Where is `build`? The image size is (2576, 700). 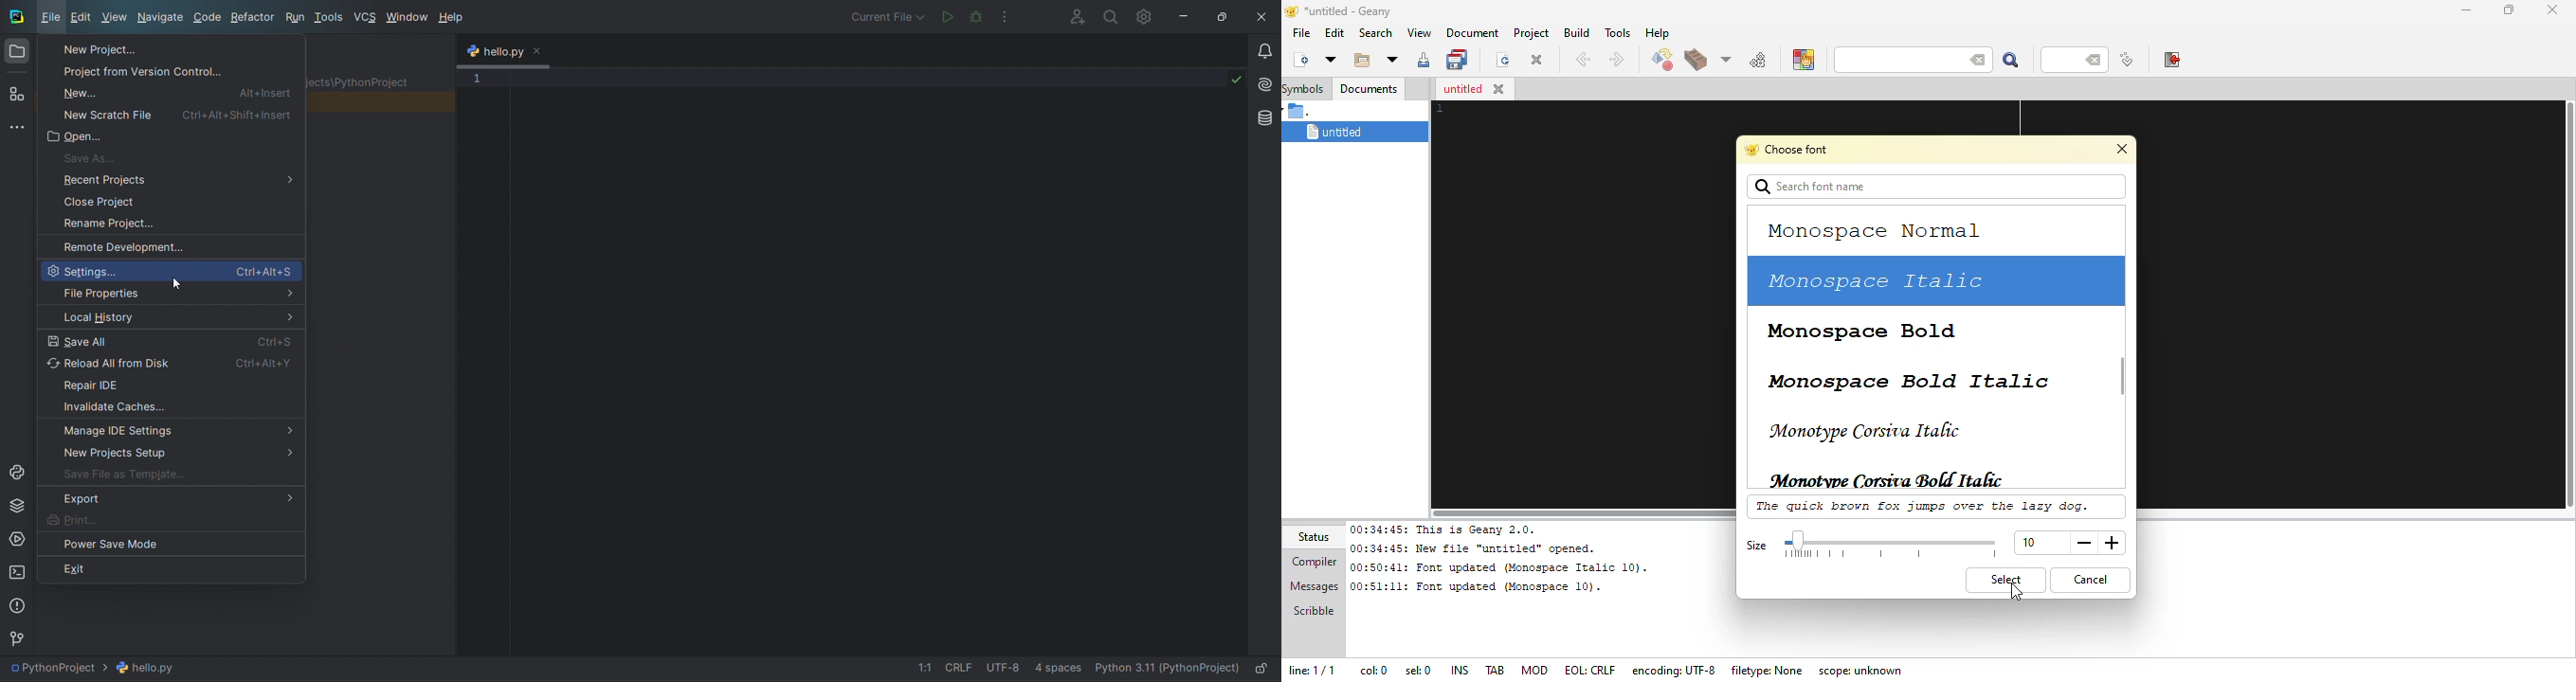
build is located at coordinates (1695, 62).